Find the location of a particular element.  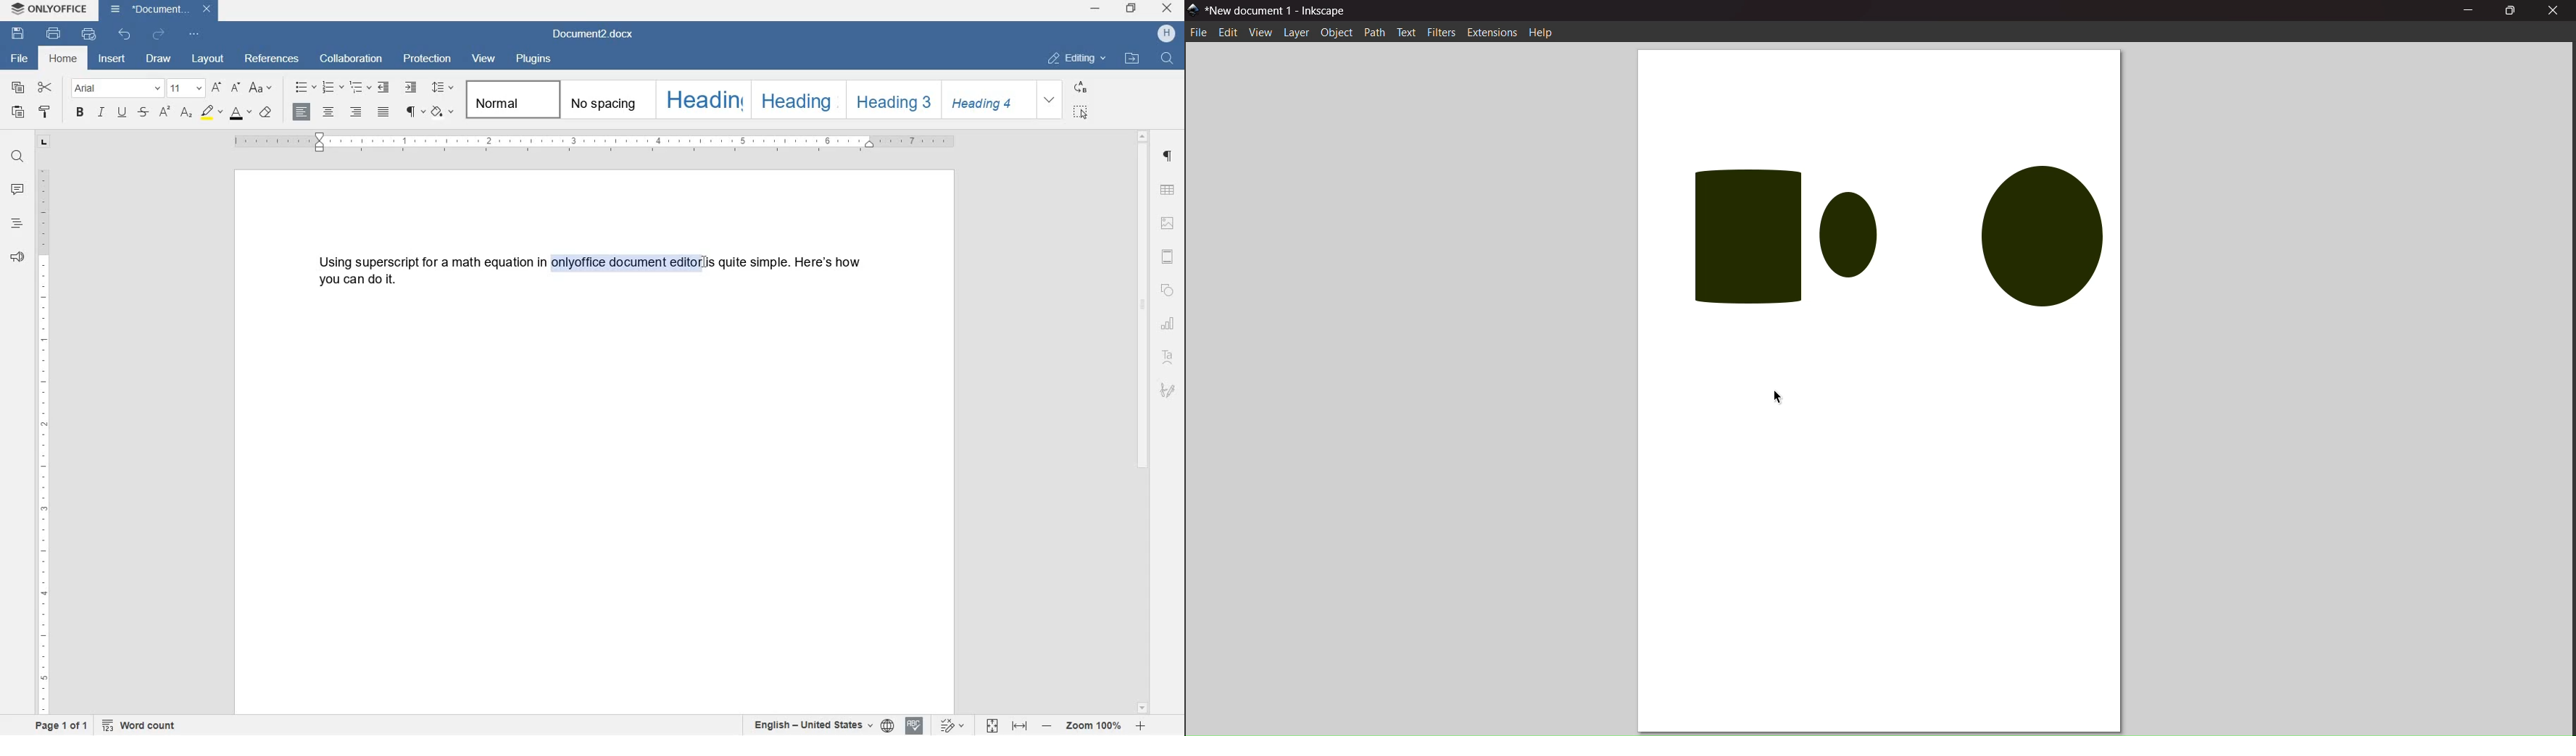

HEADING 1 is located at coordinates (701, 100).